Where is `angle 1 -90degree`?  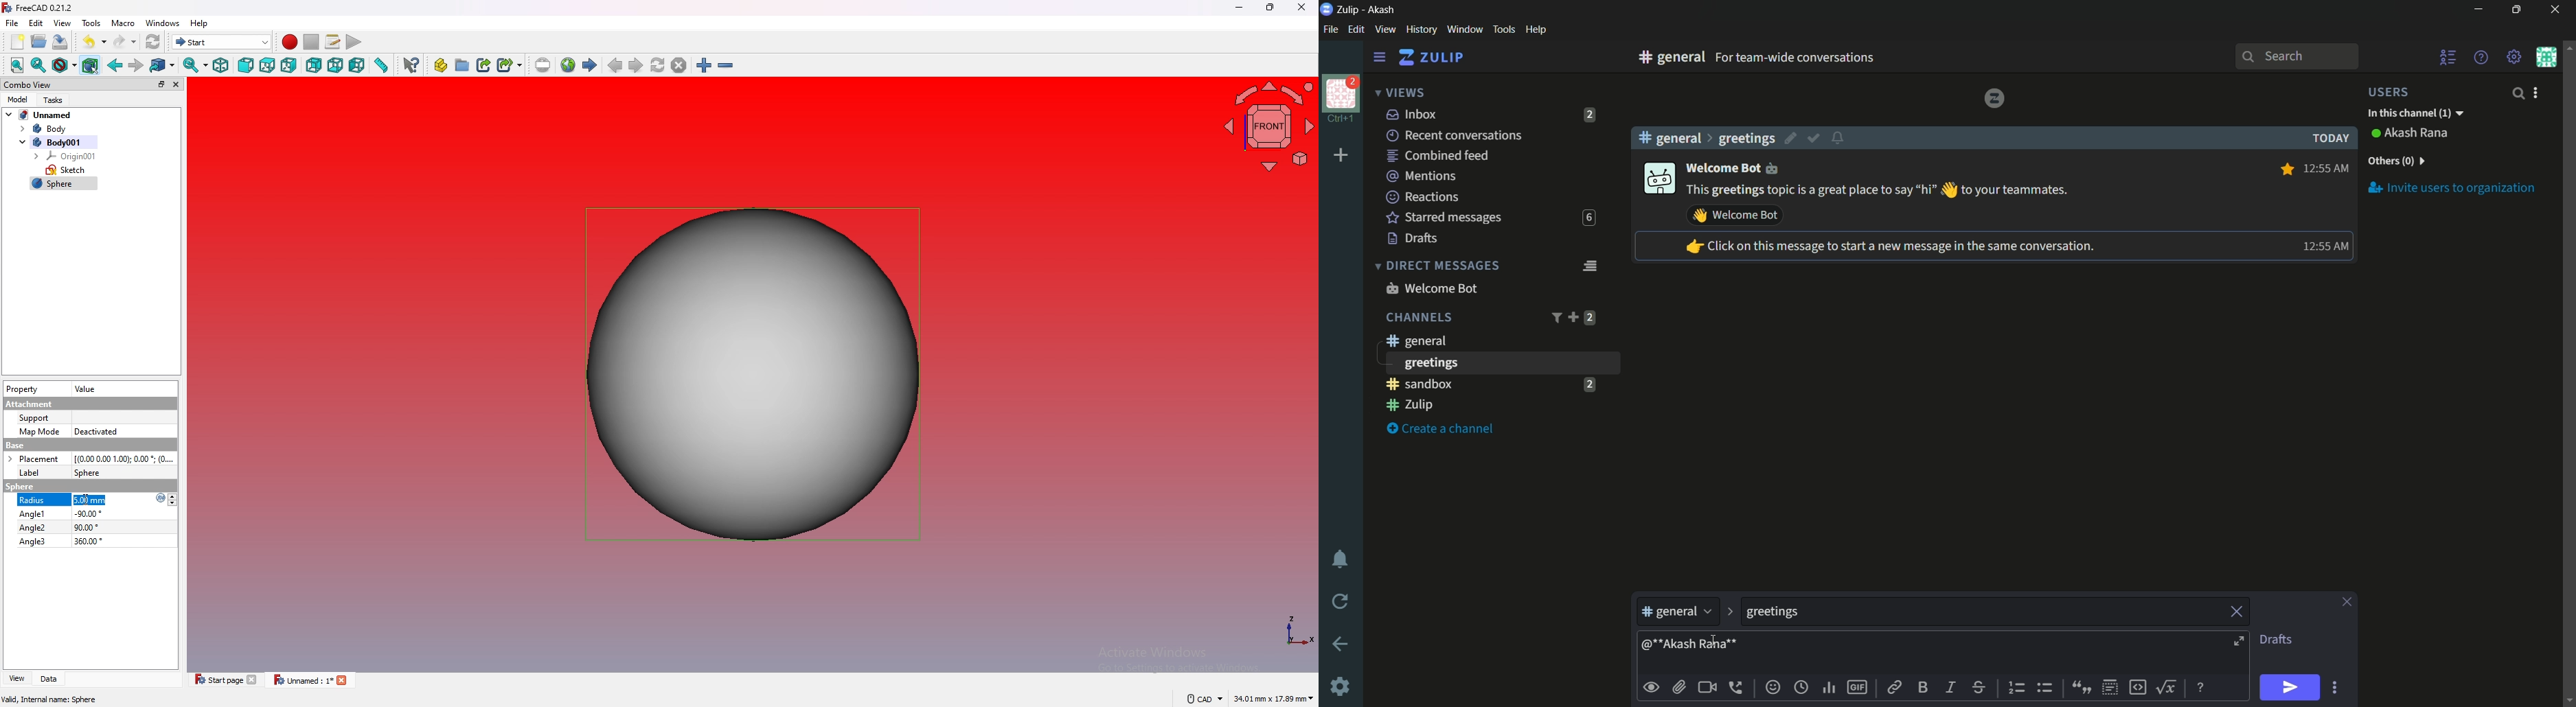
angle 1 -90degree is located at coordinates (65, 513).